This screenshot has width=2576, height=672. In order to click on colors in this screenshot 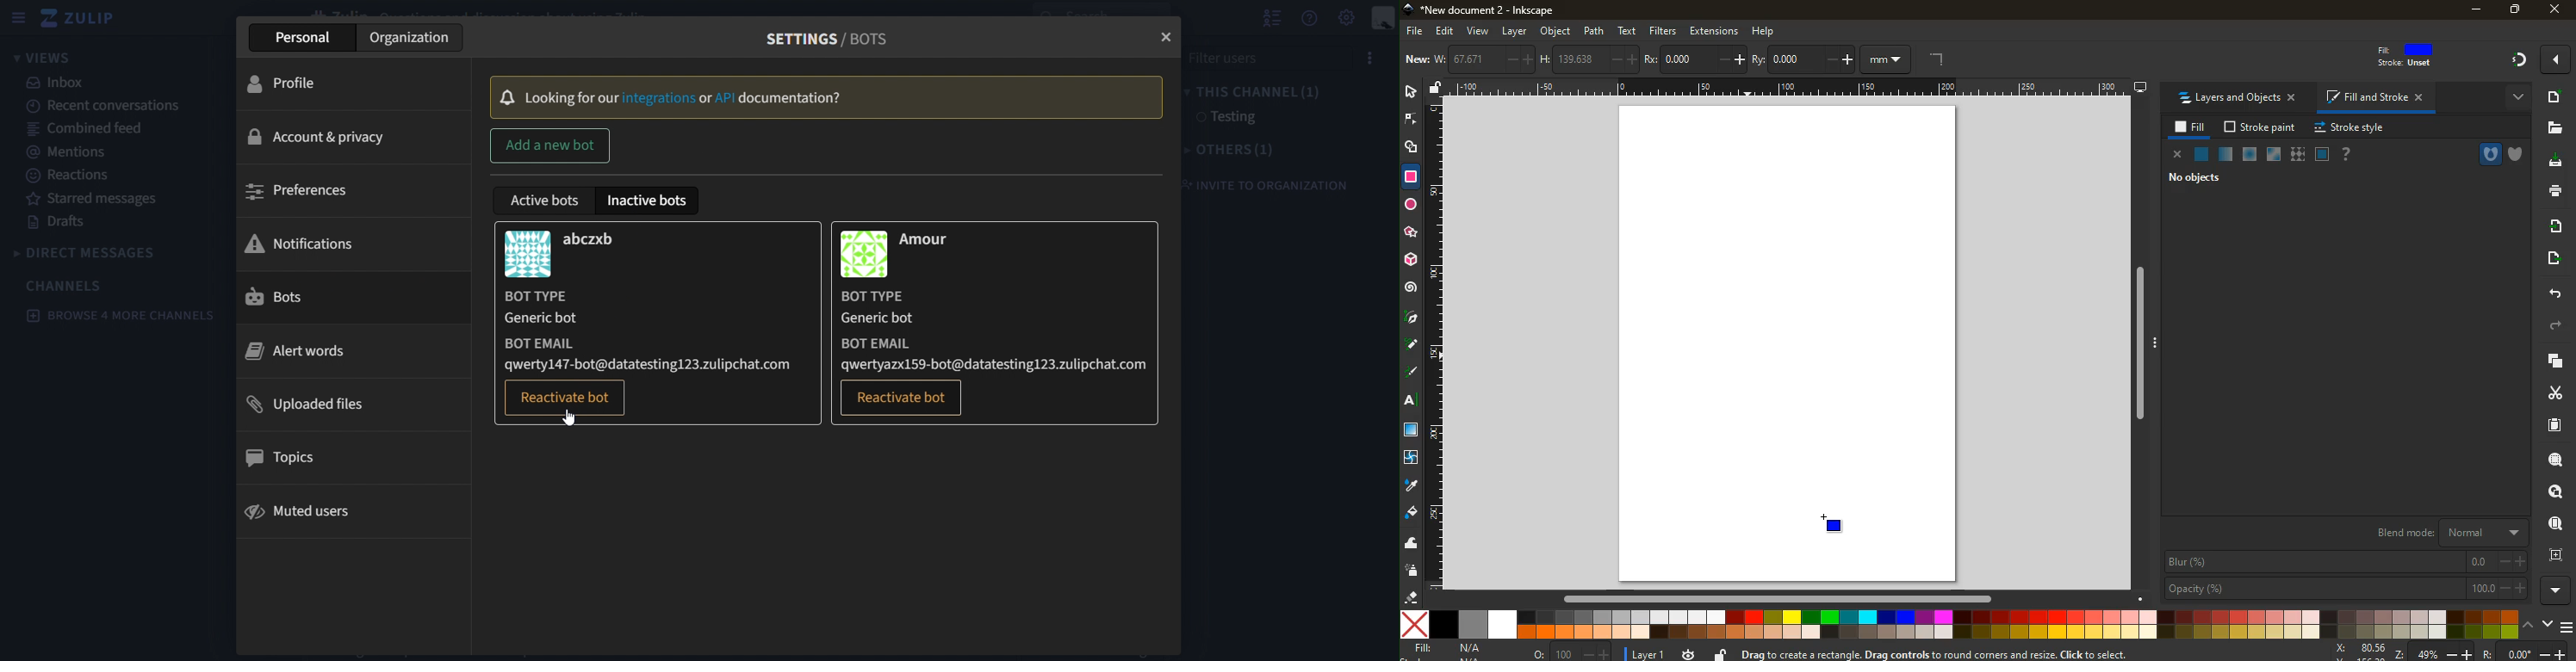, I will do `click(1958, 625)`.